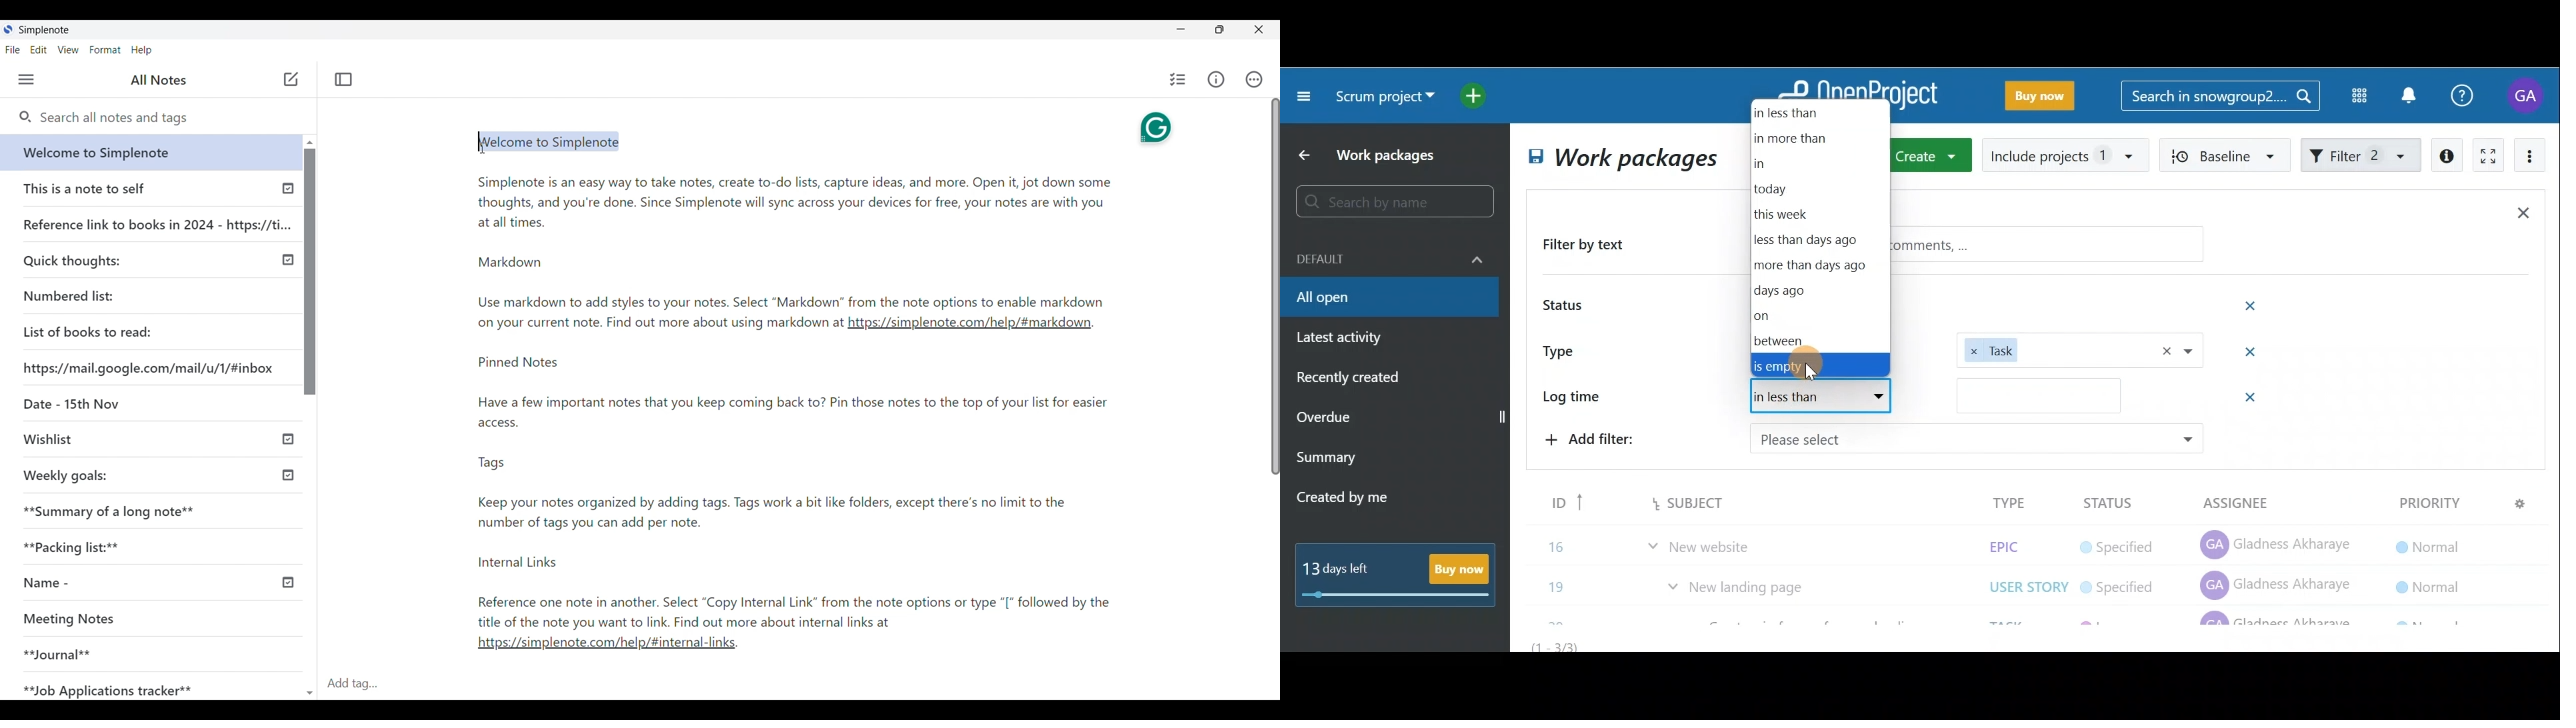 Image resolution: width=2576 pixels, height=728 pixels. Describe the element at coordinates (2066, 154) in the screenshot. I see `include projects` at that location.